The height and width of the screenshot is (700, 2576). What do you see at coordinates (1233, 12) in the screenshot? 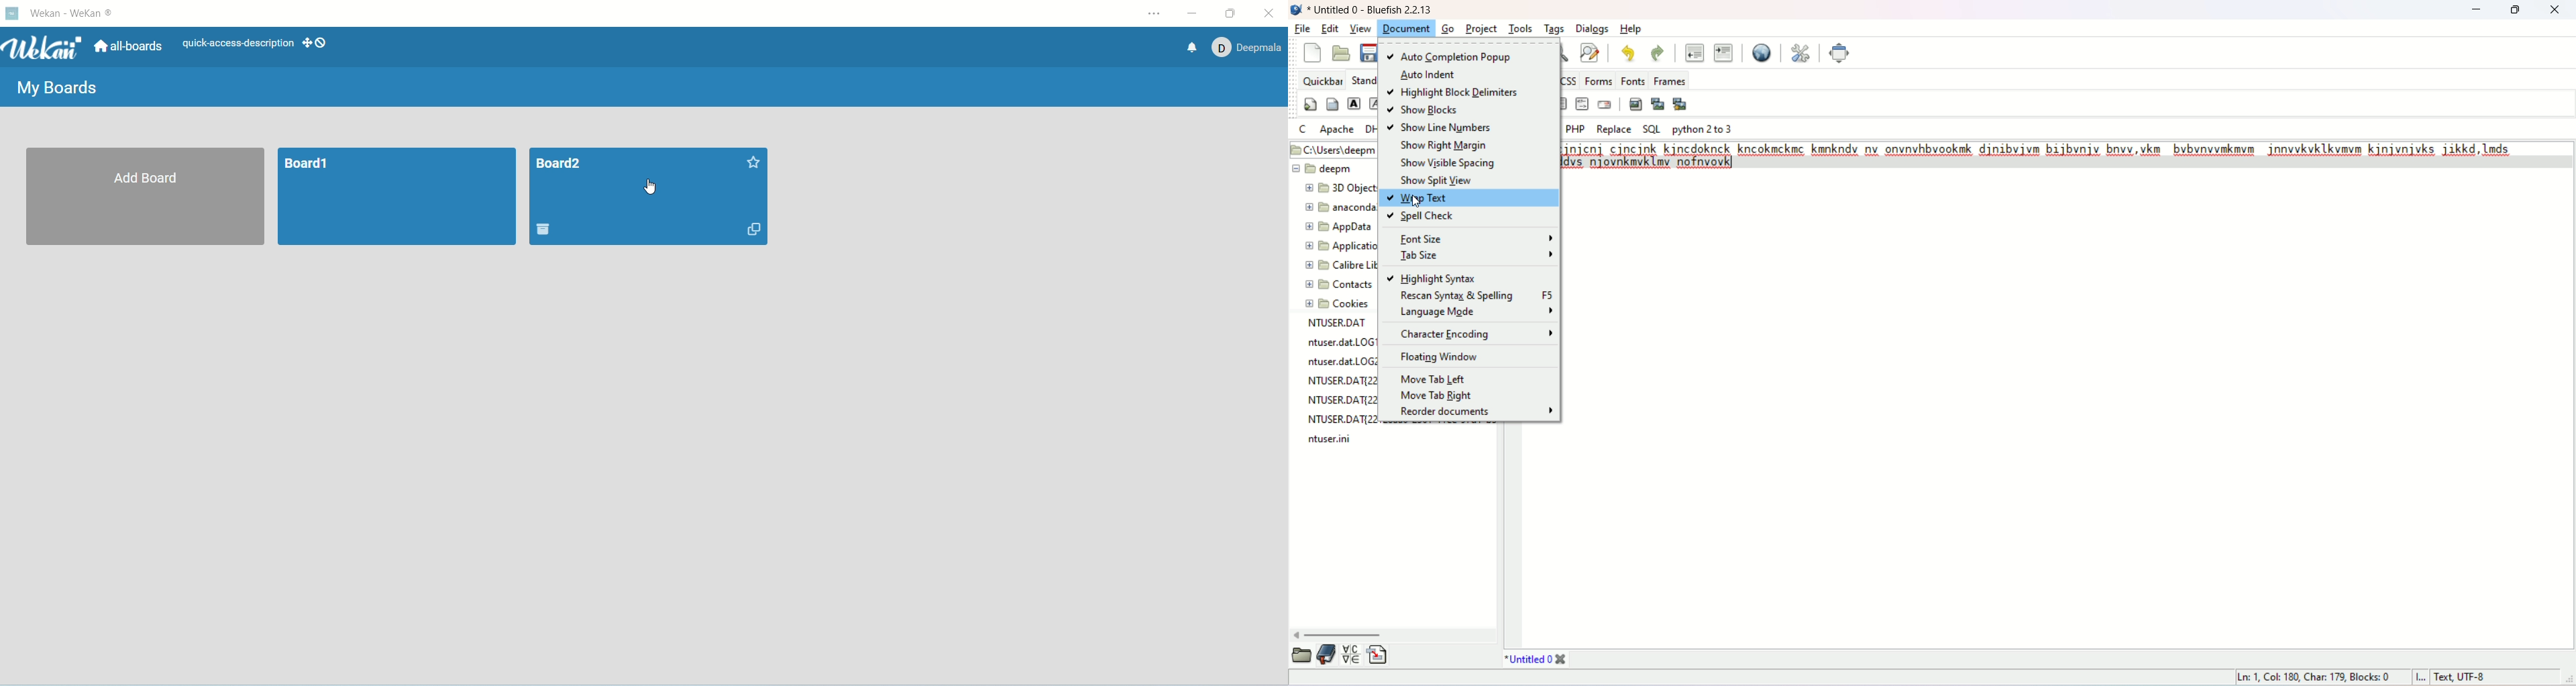
I see `maximize` at bounding box center [1233, 12].